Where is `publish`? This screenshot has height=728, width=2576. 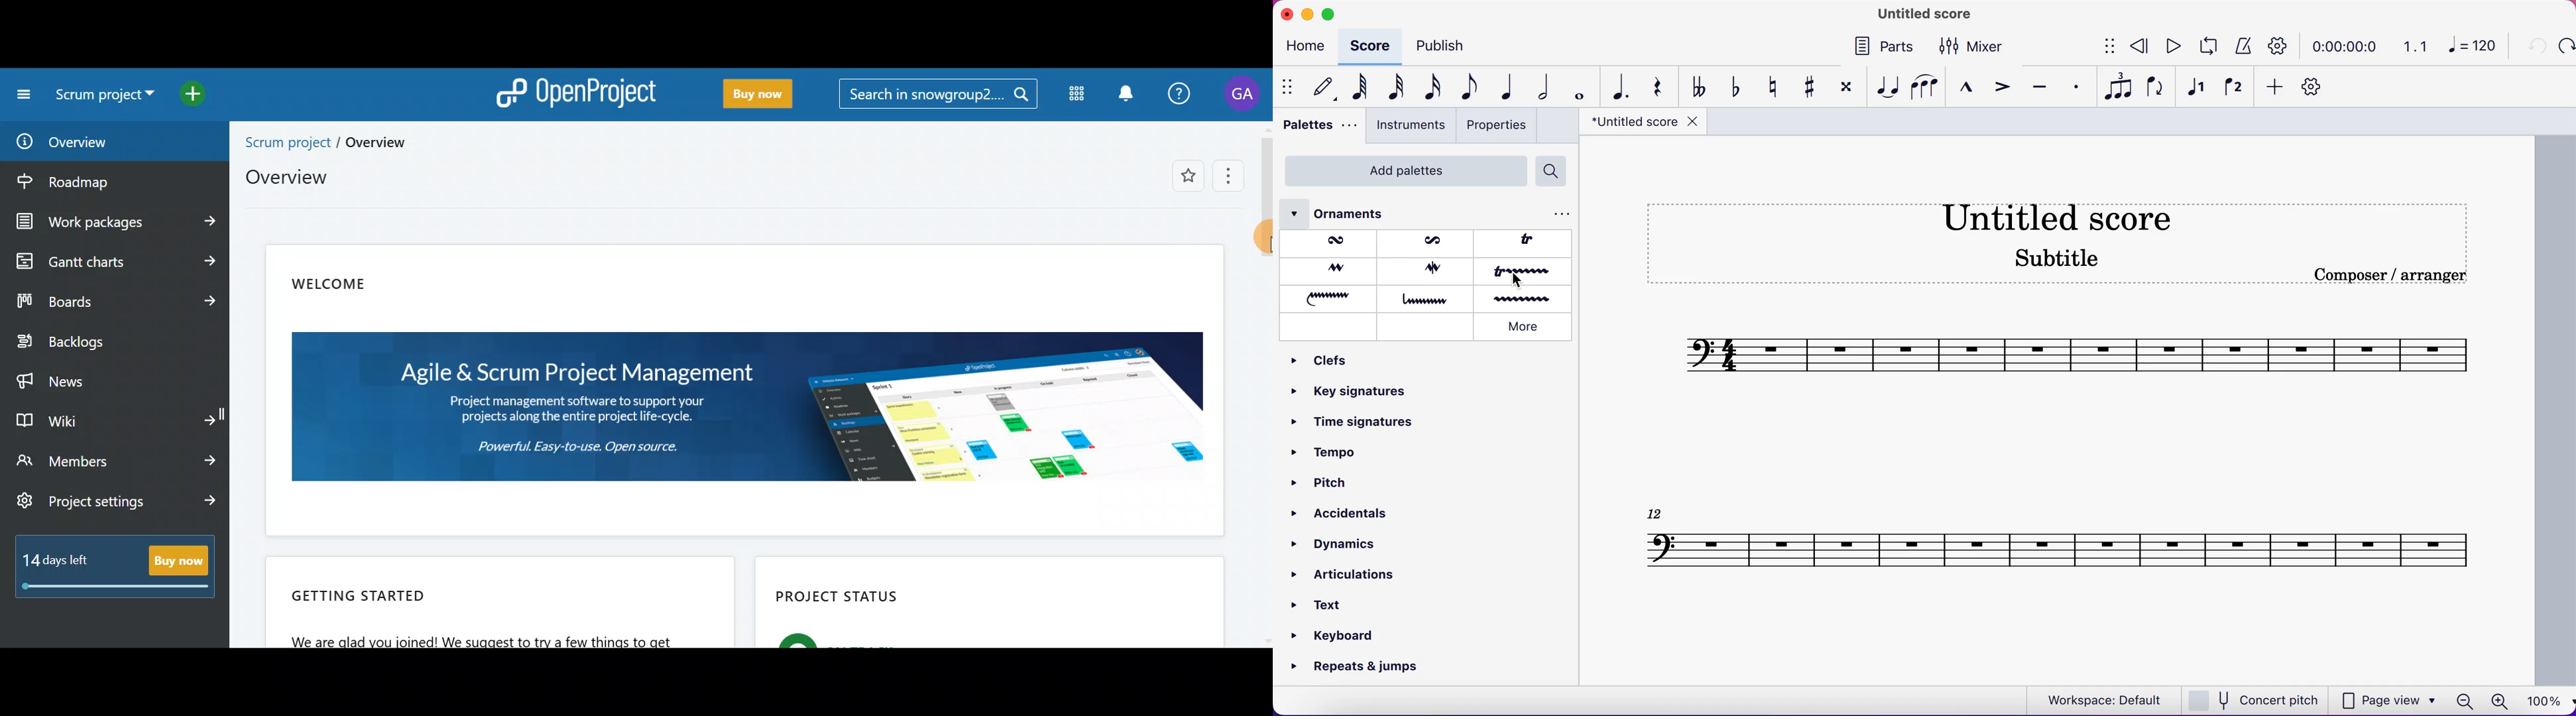 publish is located at coordinates (1453, 46).